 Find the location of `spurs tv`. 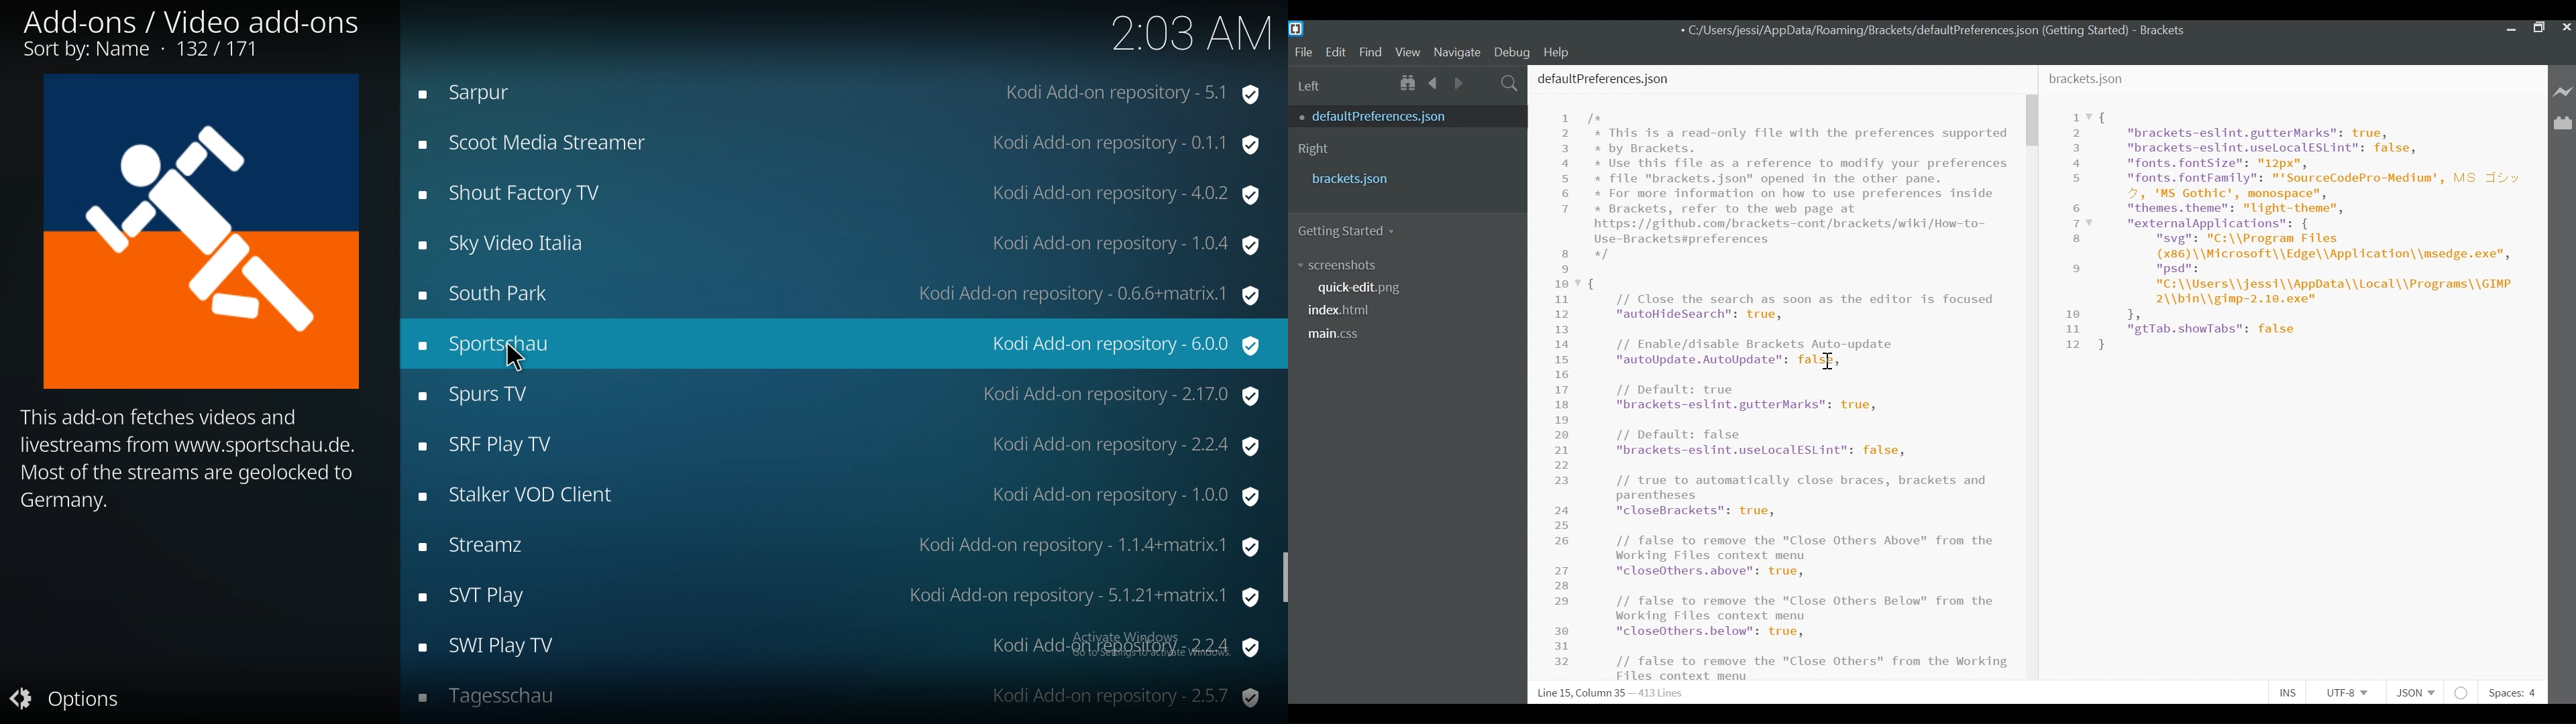

spurs tv is located at coordinates (843, 398).